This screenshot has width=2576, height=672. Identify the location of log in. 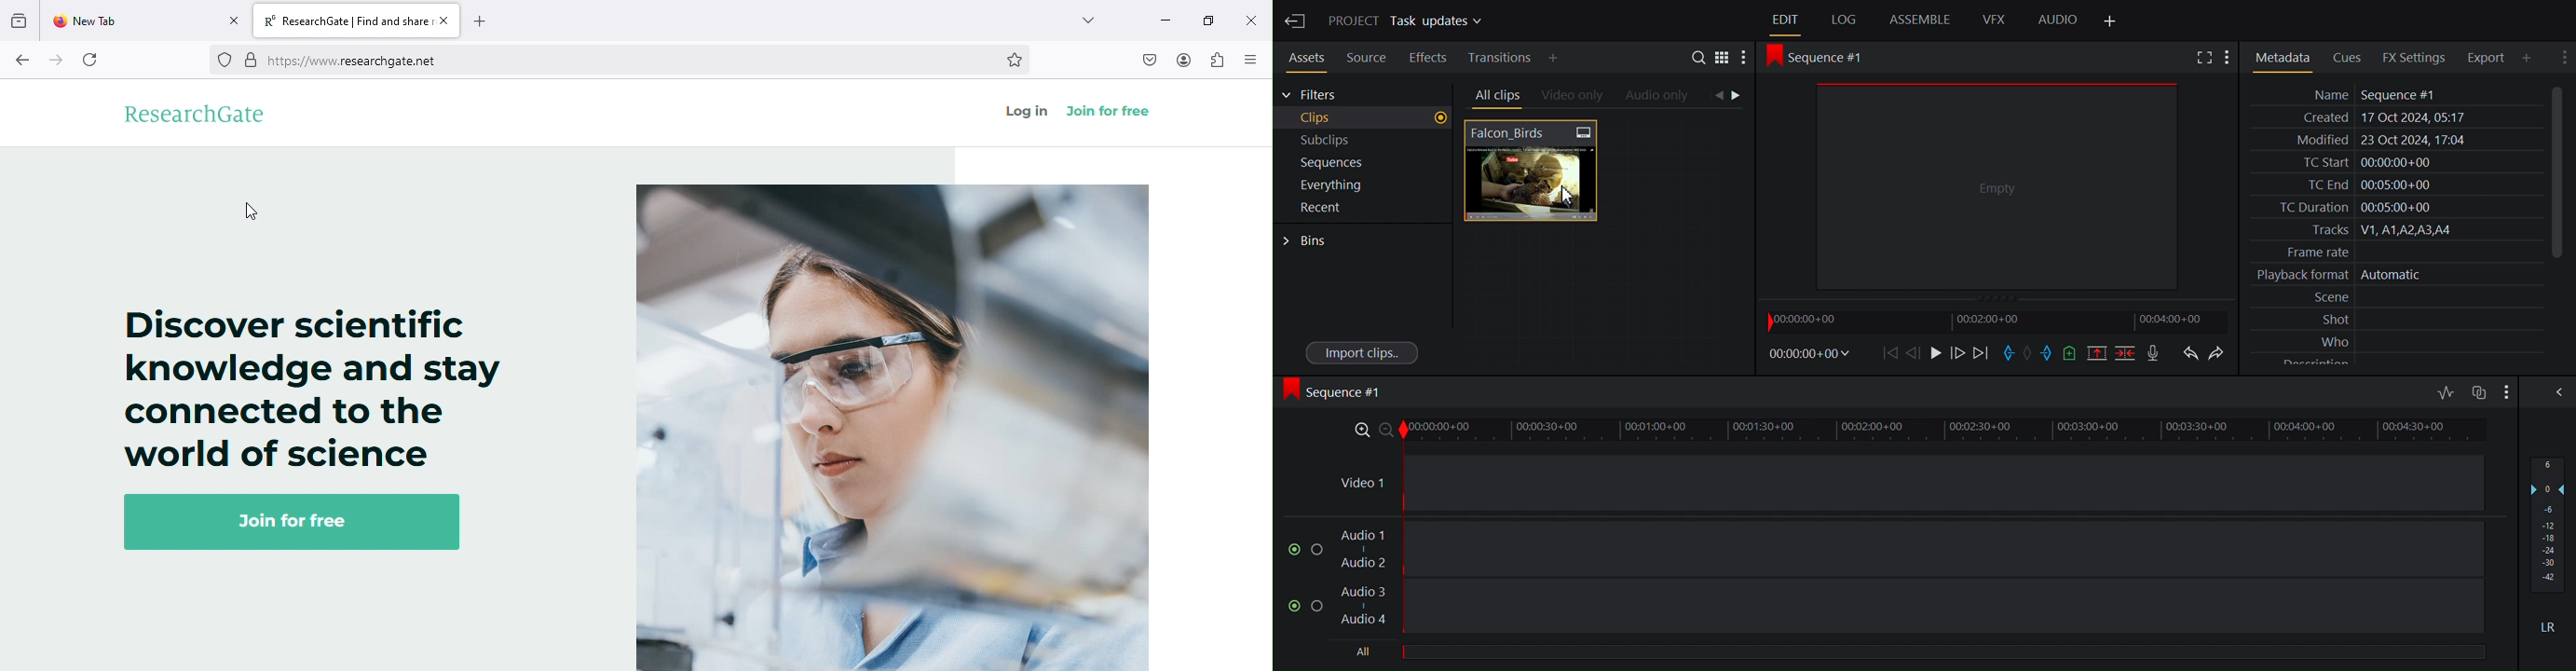
(1029, 110).